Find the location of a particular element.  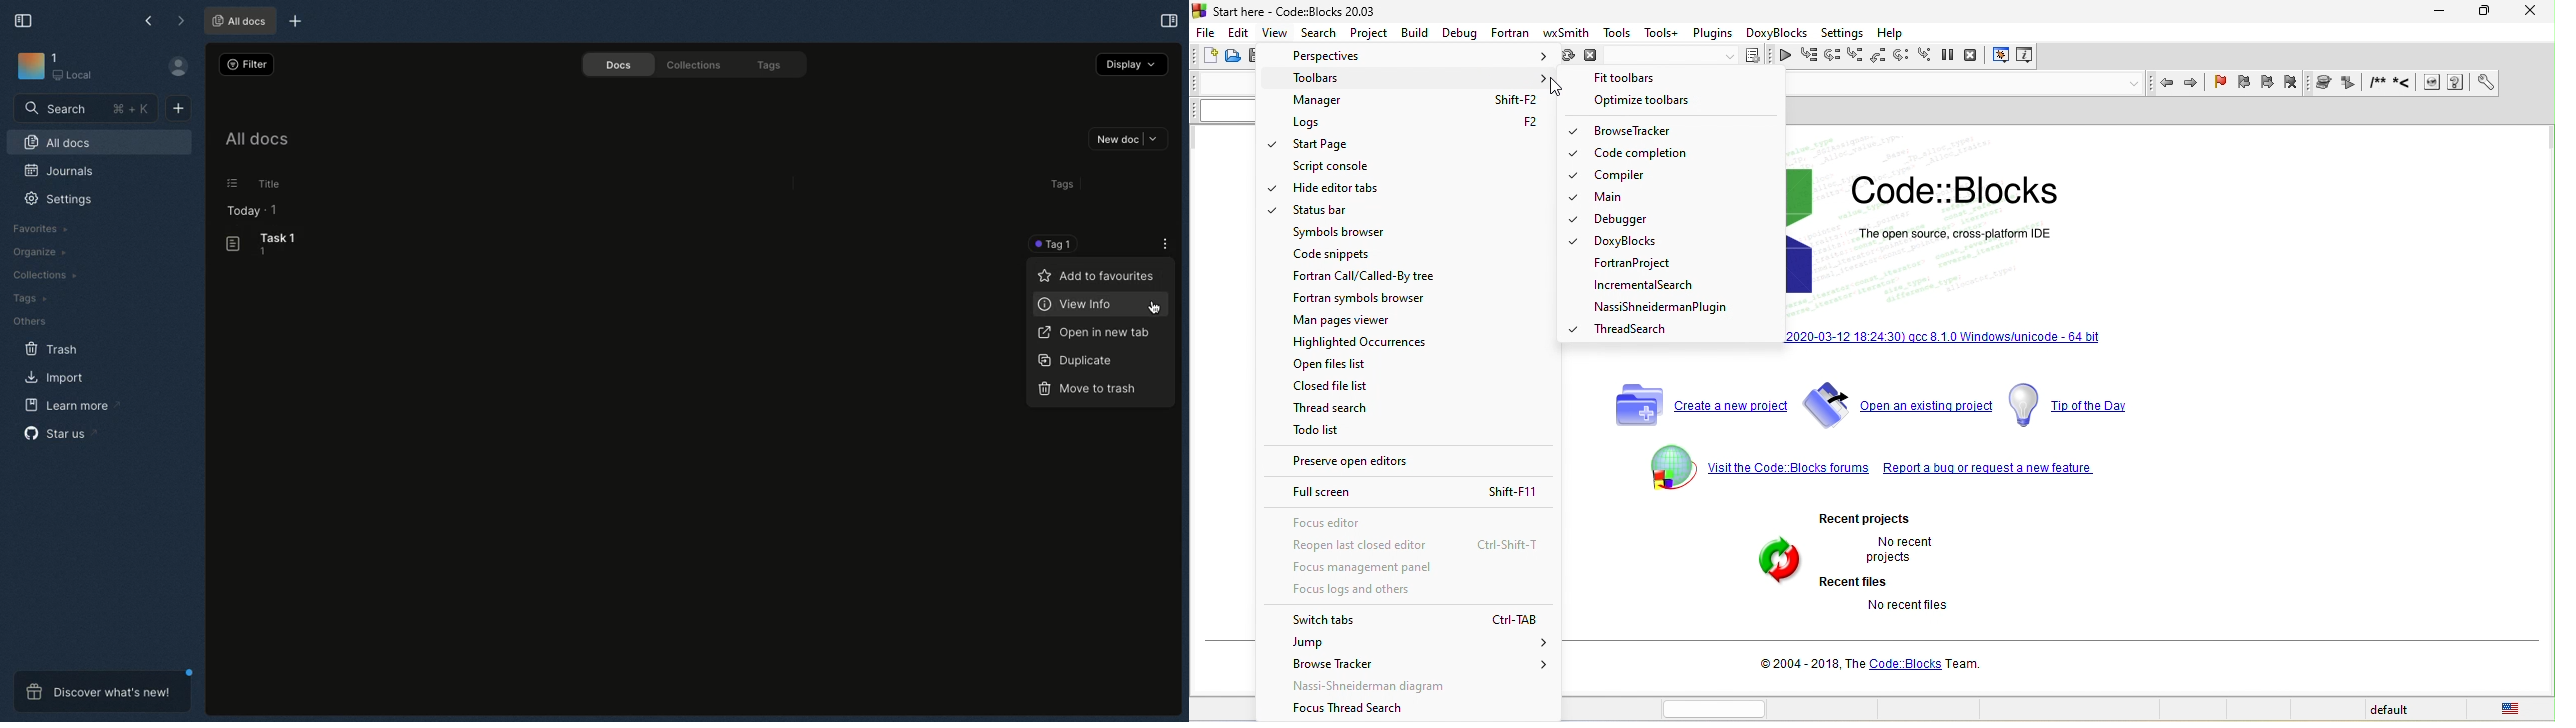

various info is located at coordinates (2028, 55).